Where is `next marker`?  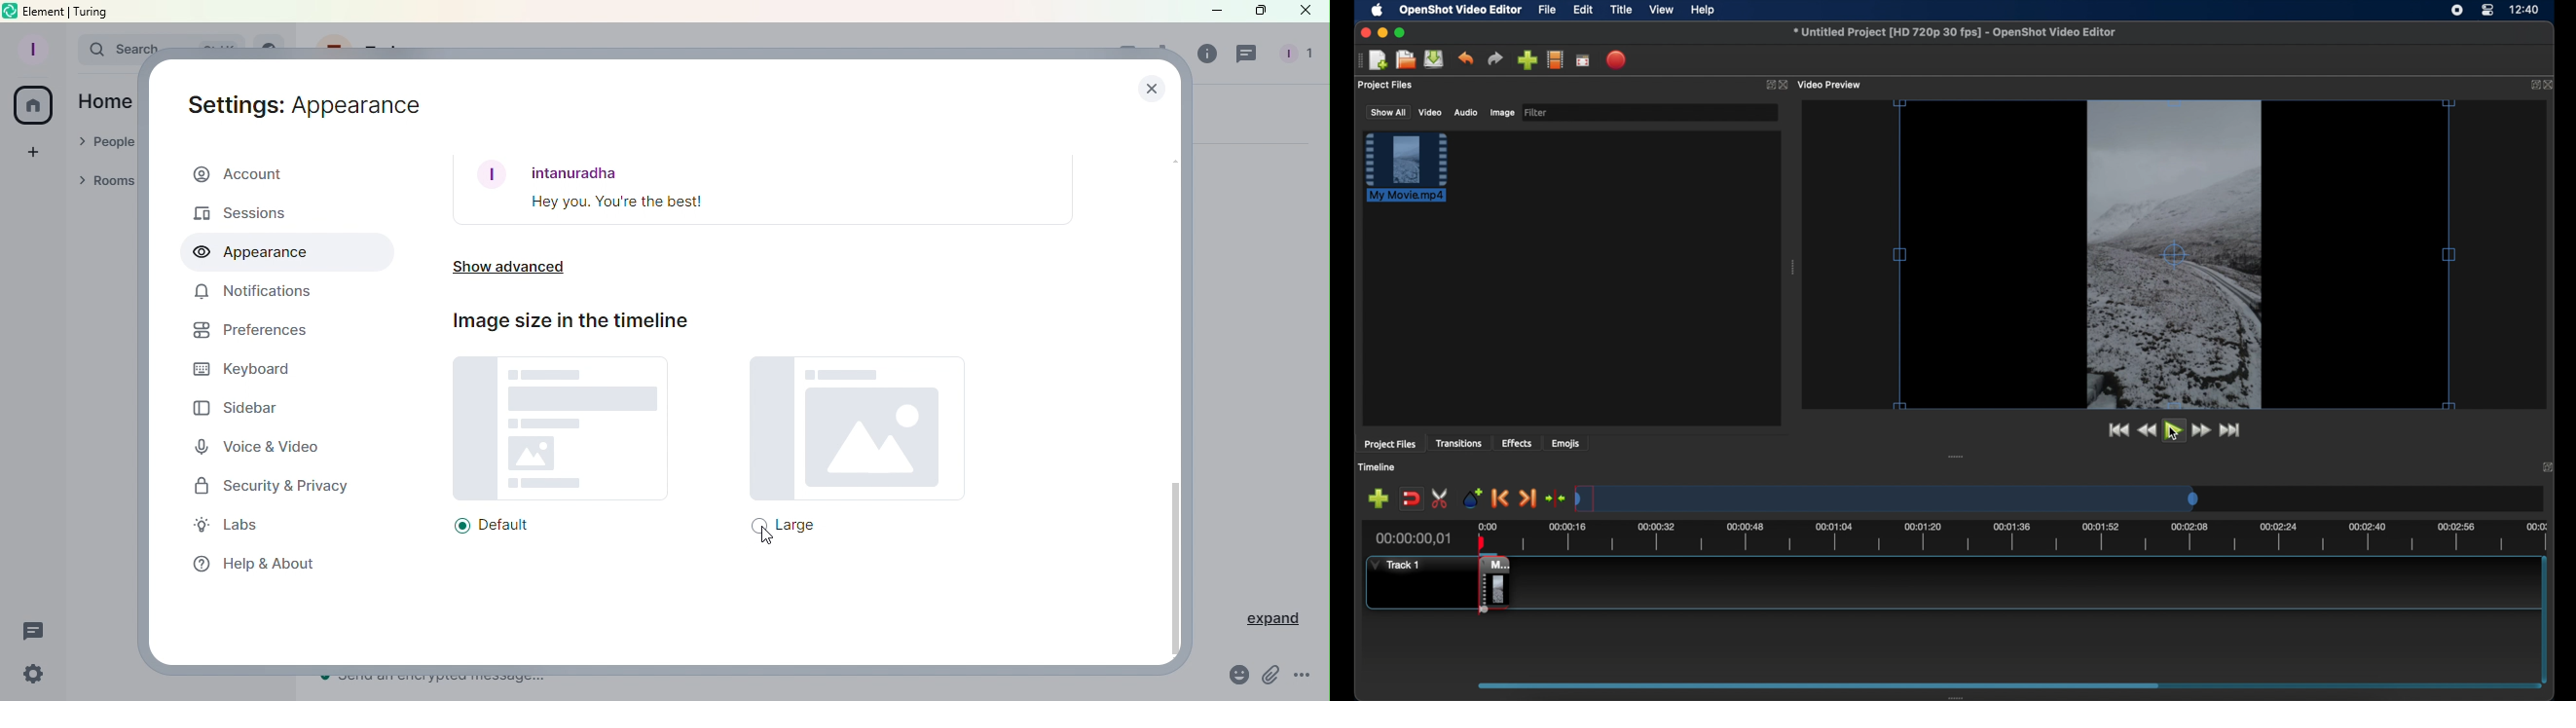 next marker is located at coordinates (1528, 499).